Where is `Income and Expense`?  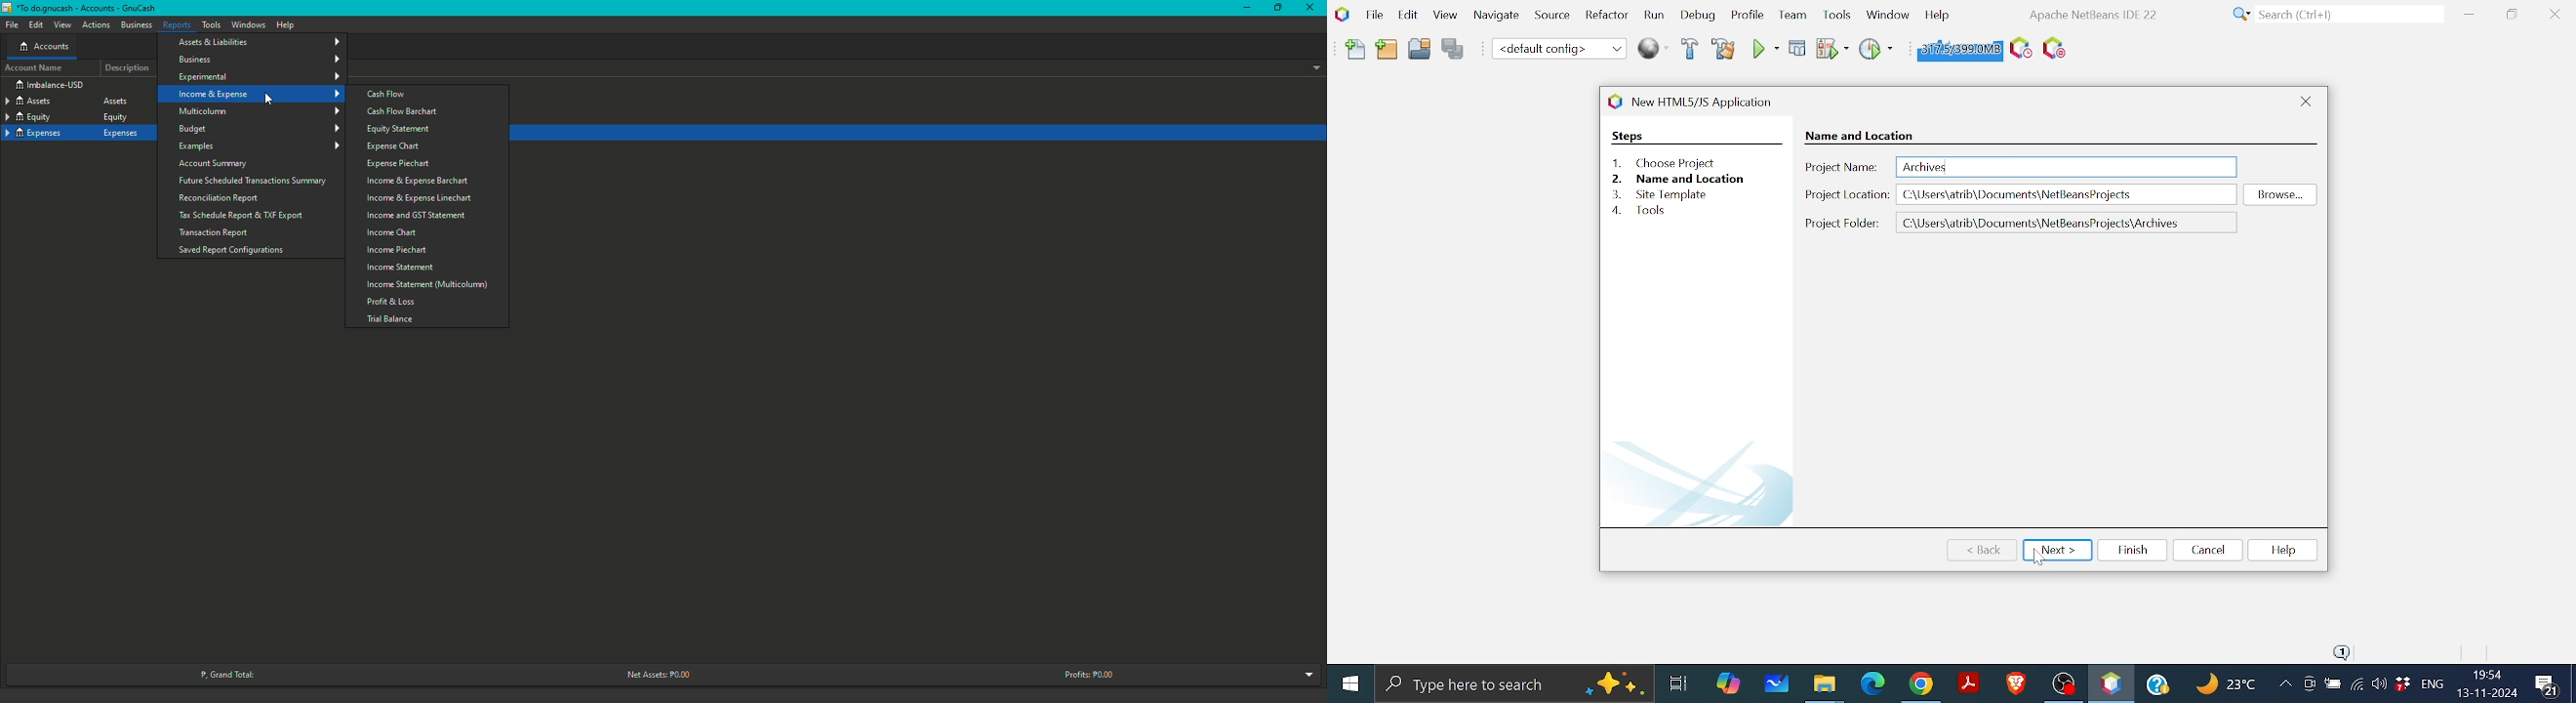 Income and Expense is located at coordinates (259, 93).